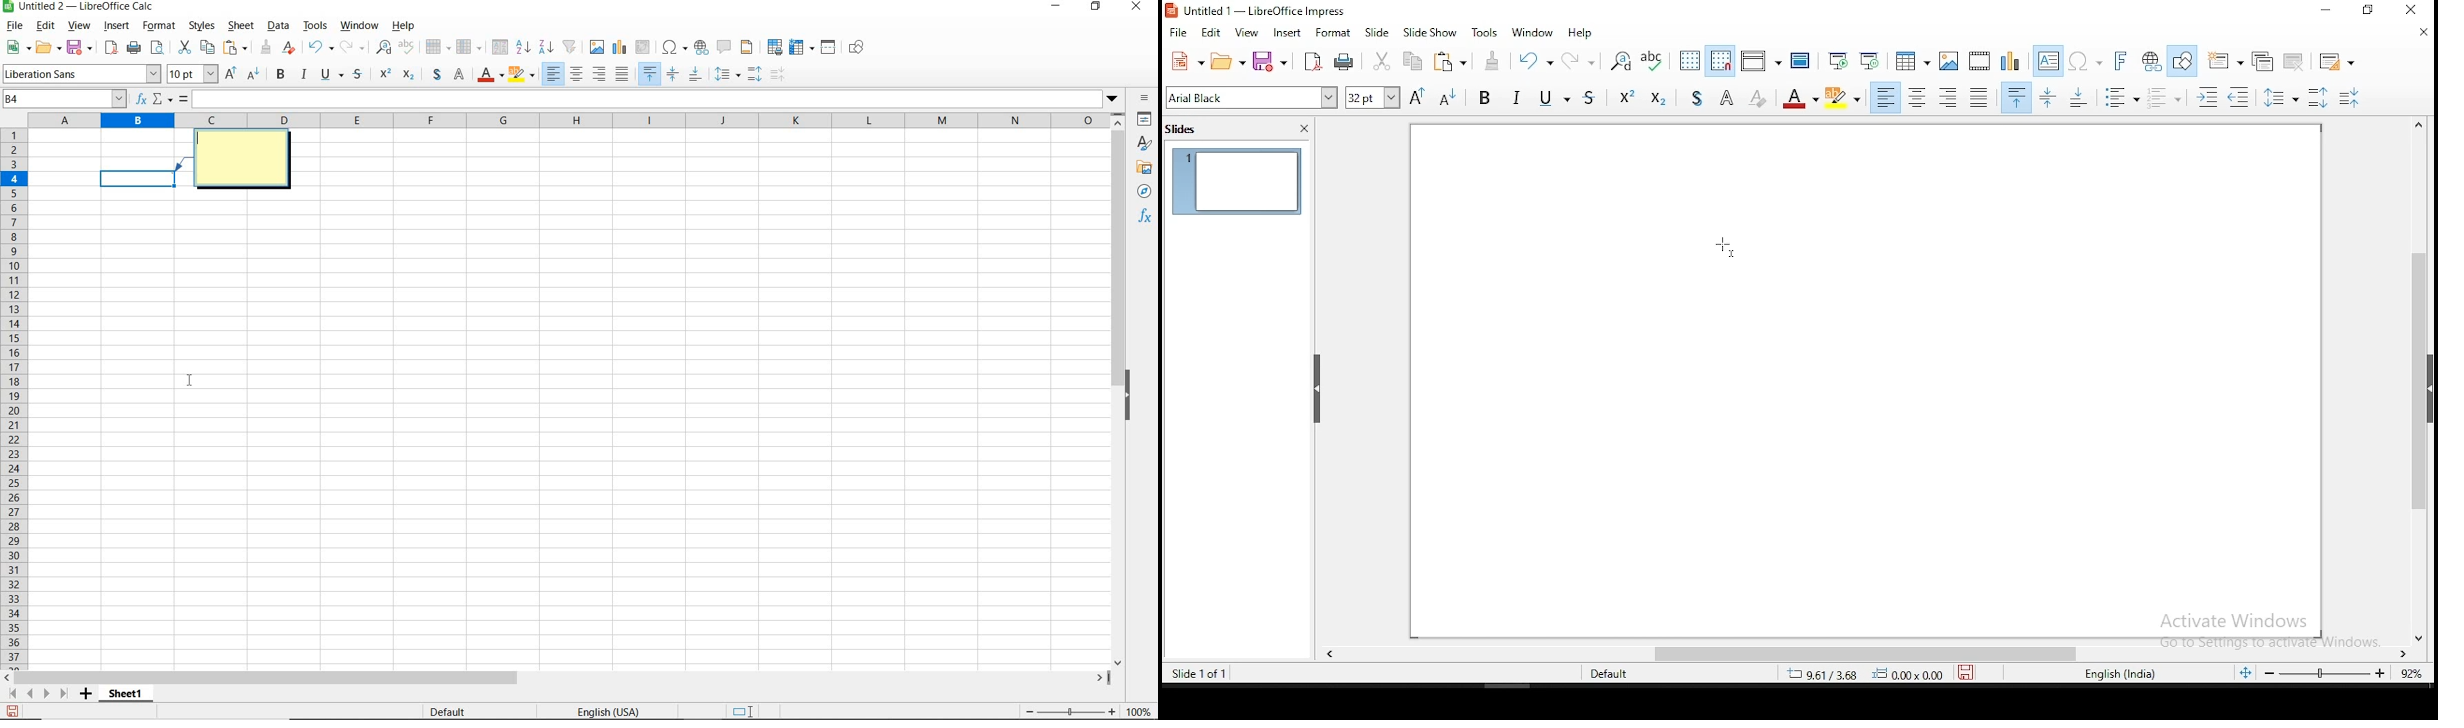  What do you see at coordinates (2368, 10) in the screenshot?
I see `restore` at bounding box center [2368, 10].